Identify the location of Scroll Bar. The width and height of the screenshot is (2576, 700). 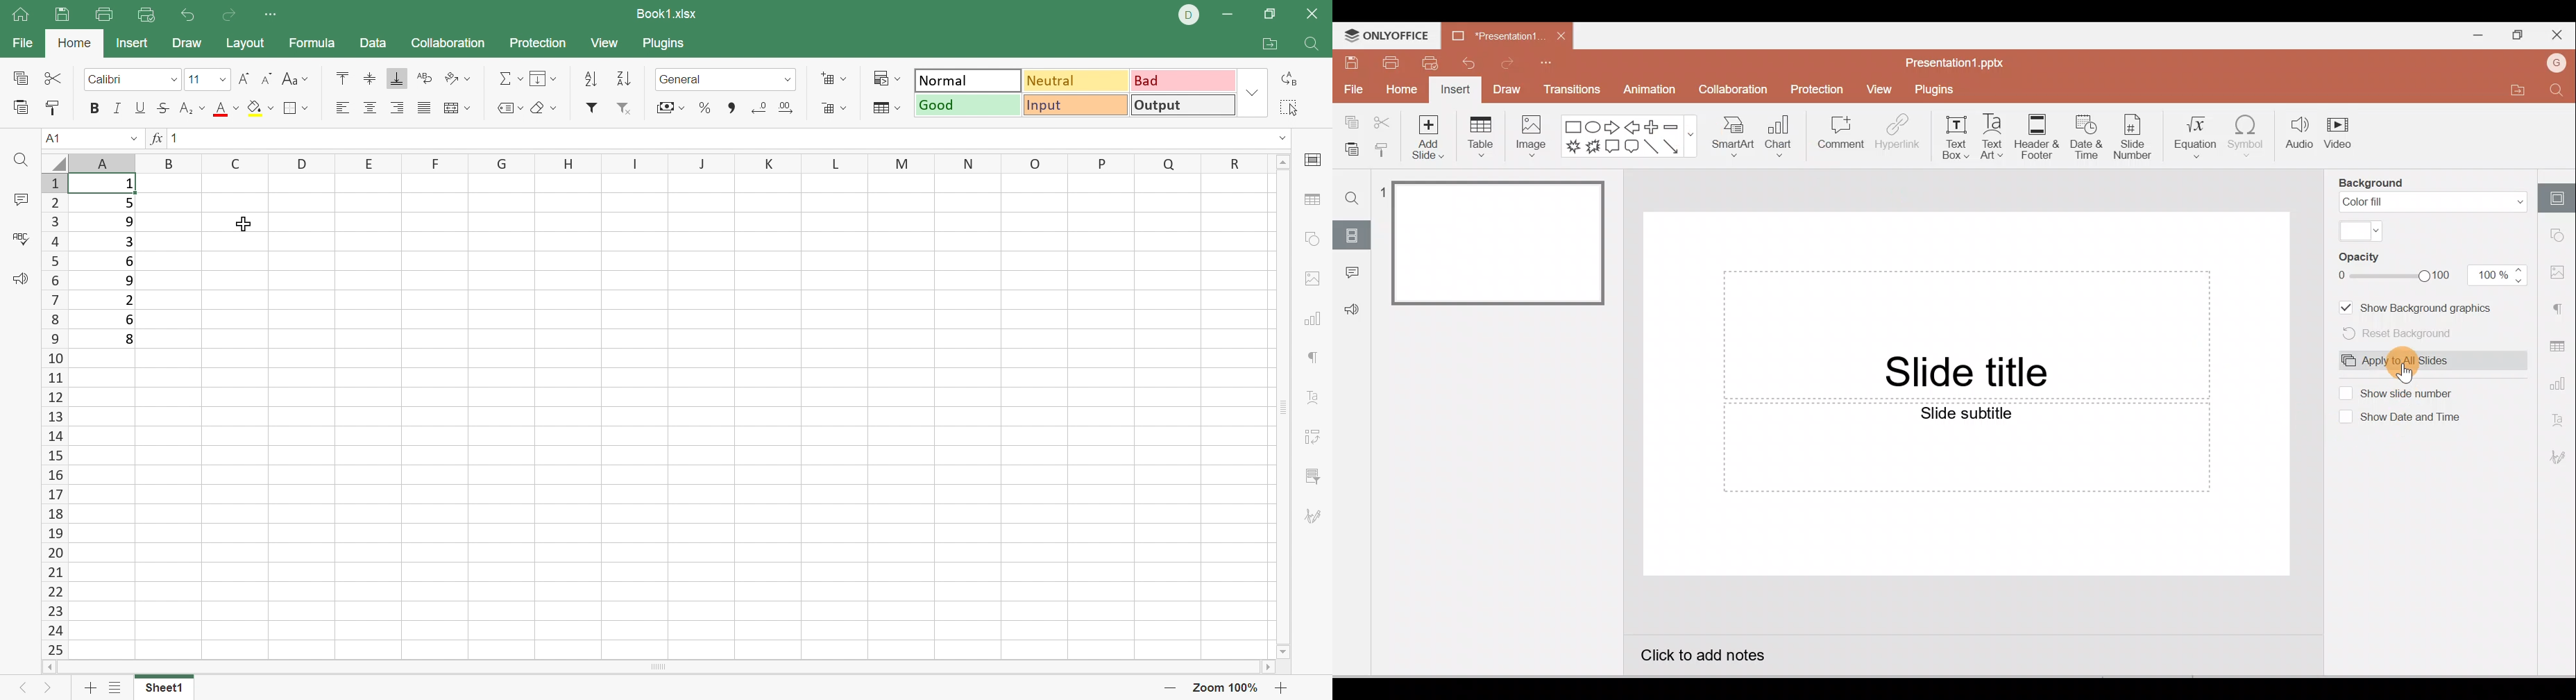
(731, 108).